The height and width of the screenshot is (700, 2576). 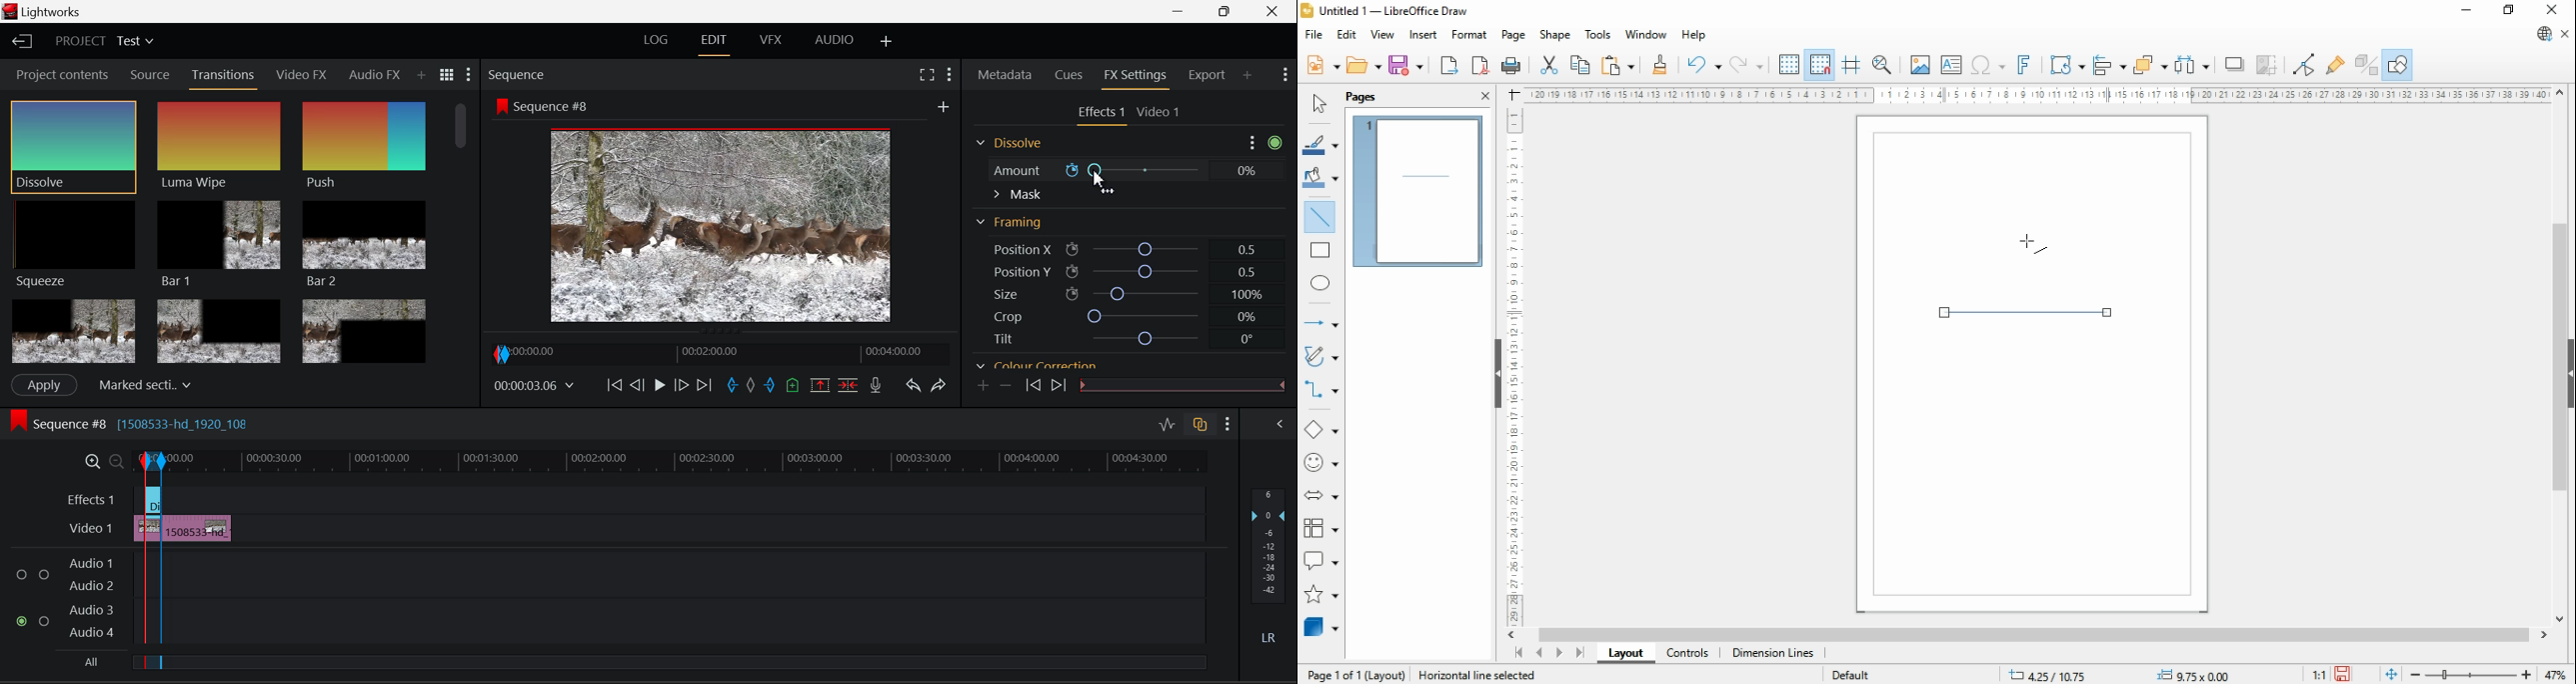 I want to click on show glue point functions, so click(x=2334, y=64).